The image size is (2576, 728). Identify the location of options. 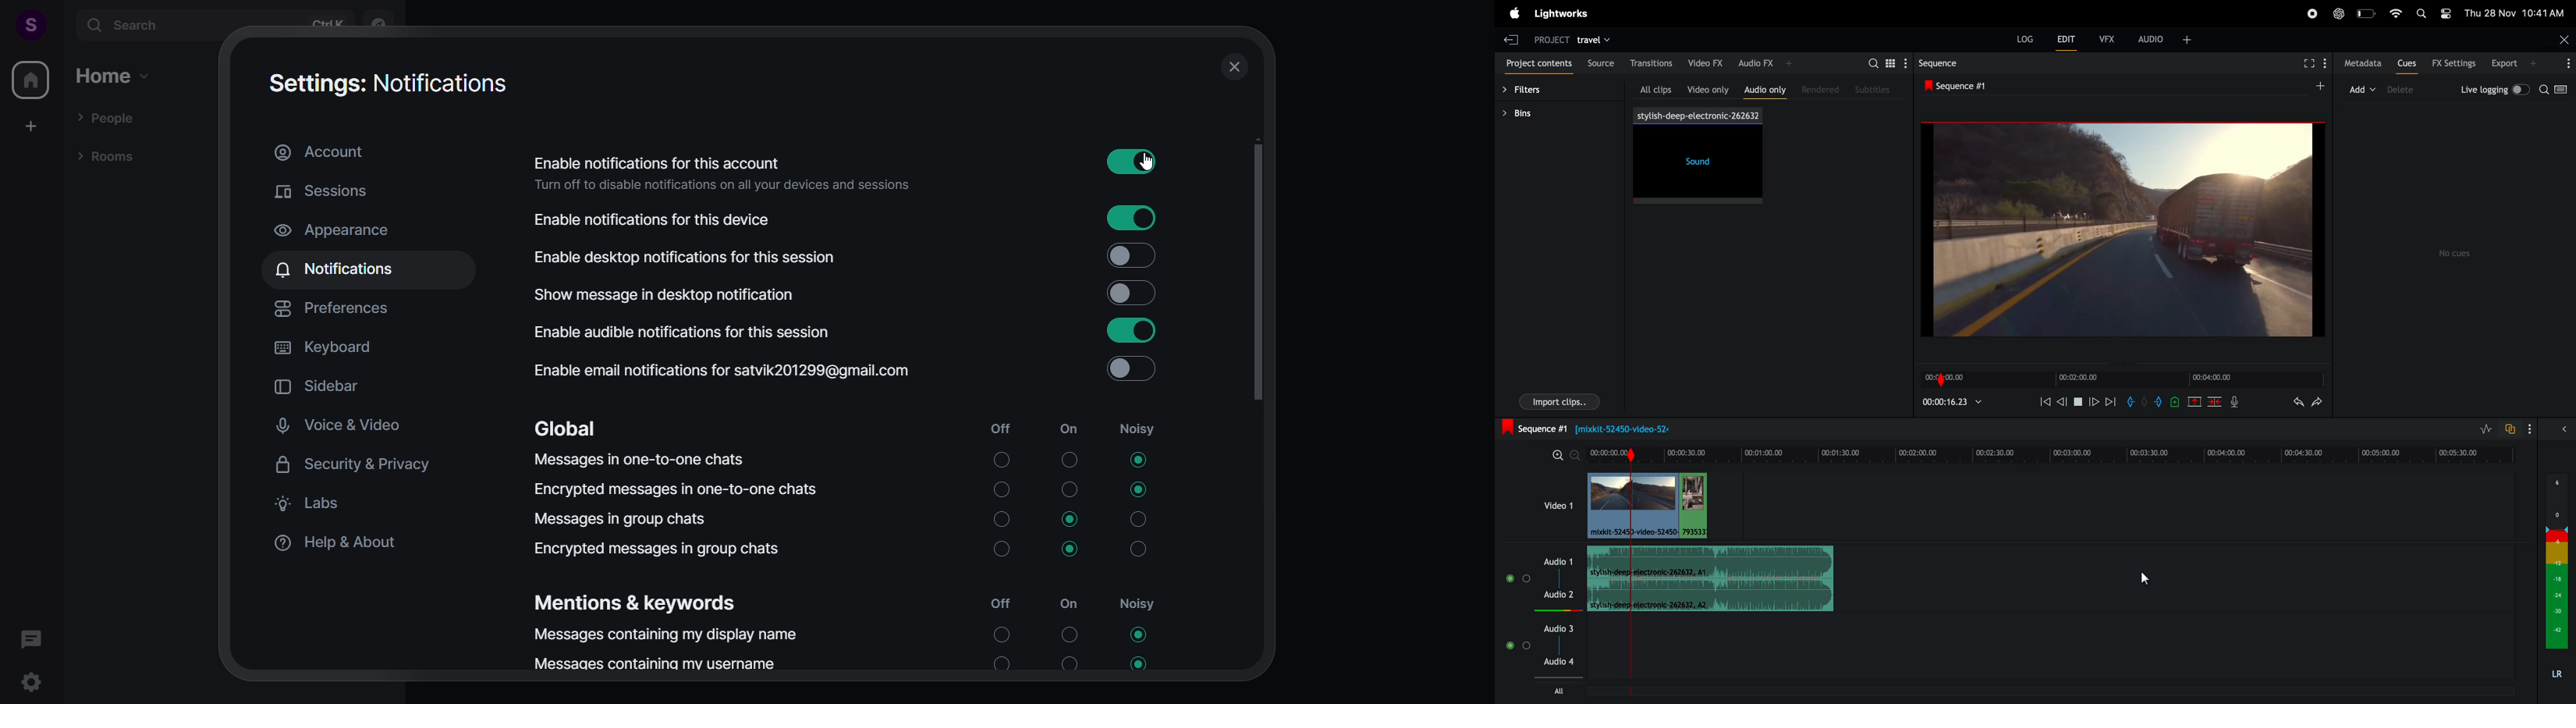
(2565, 62).